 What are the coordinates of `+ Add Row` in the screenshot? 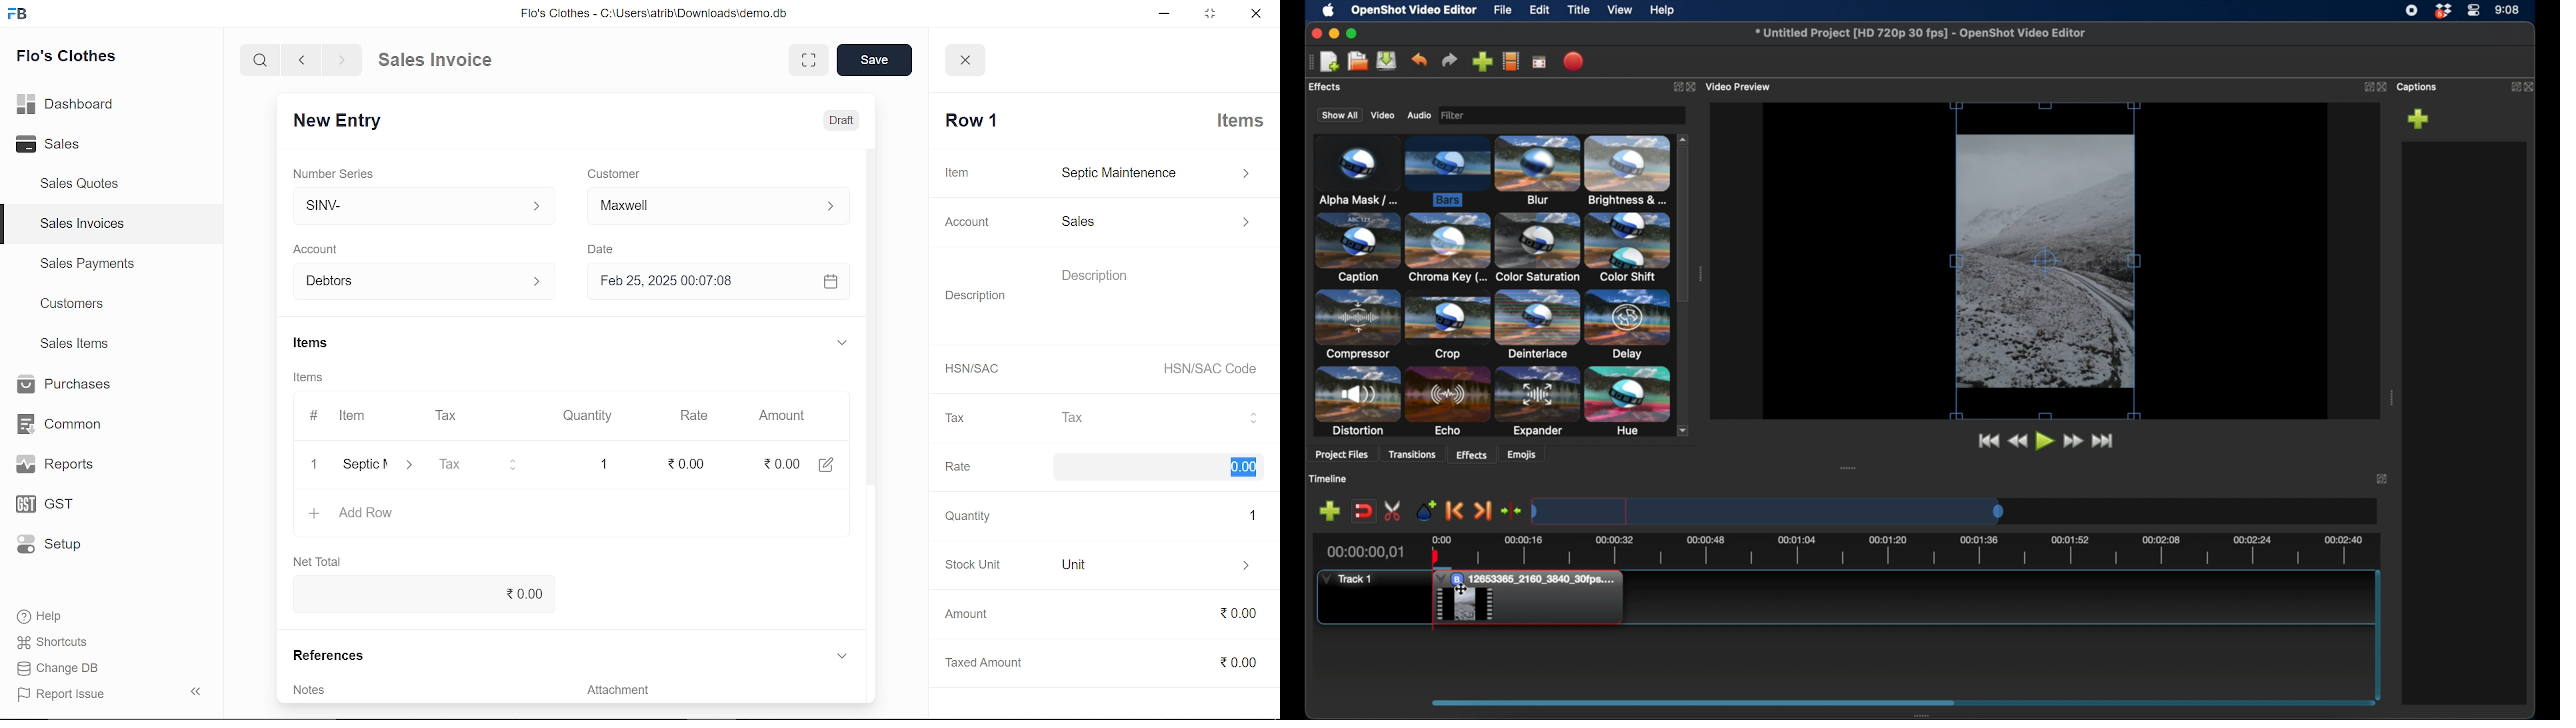 It's located at (357, 514).